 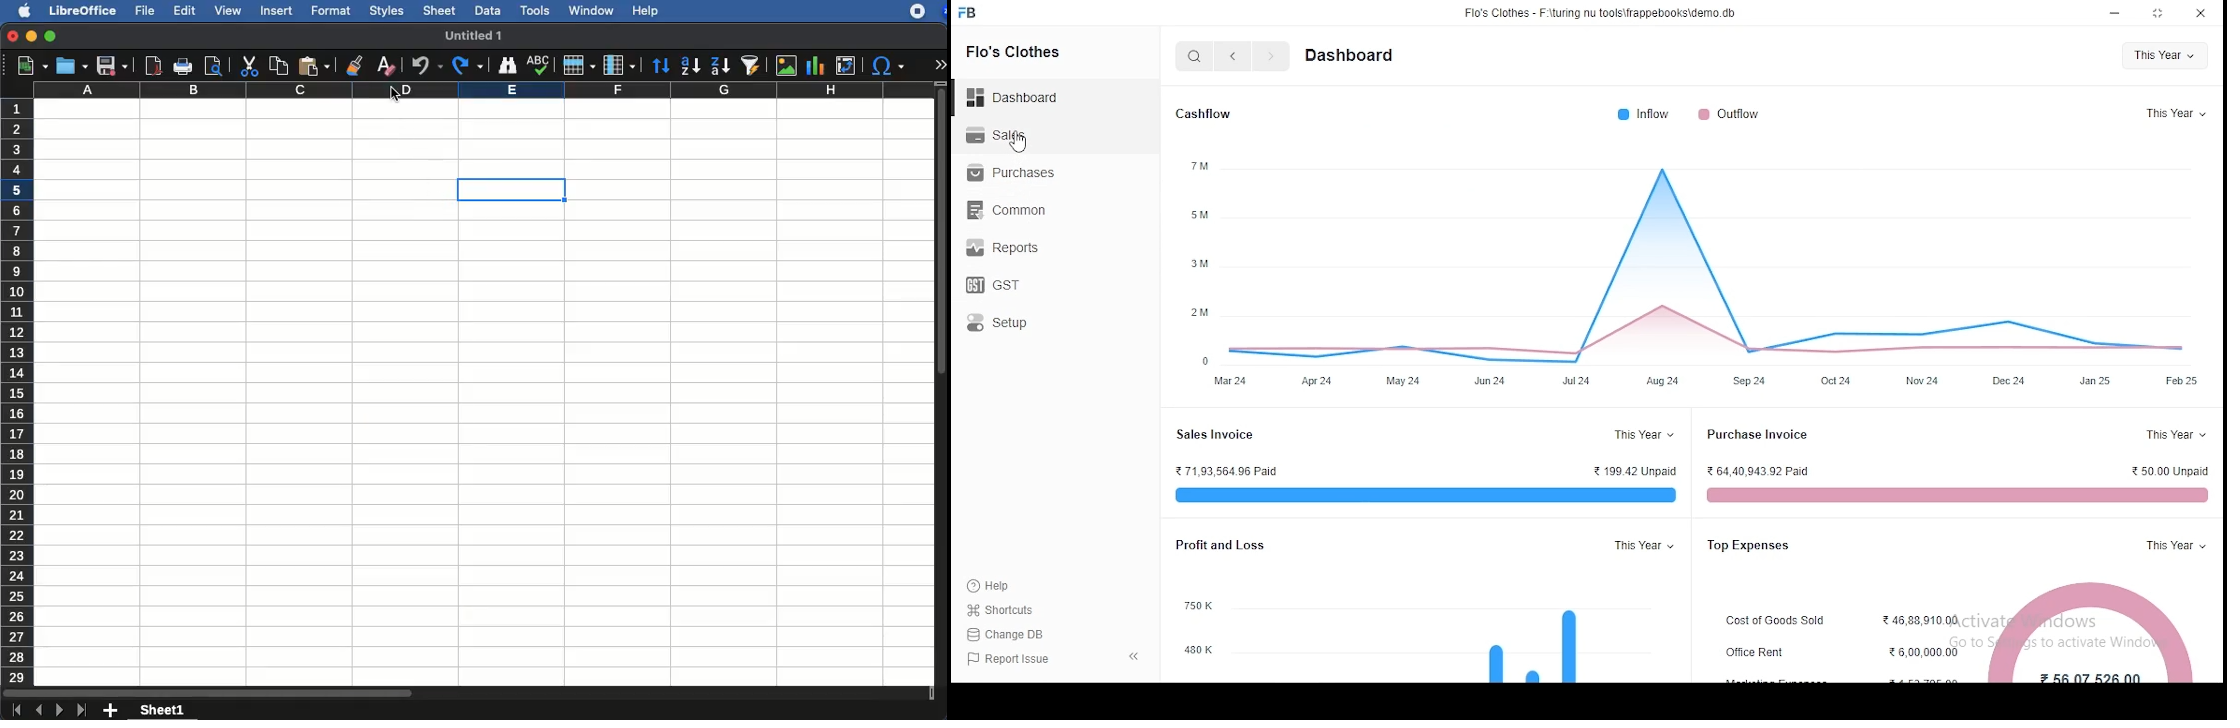 What do you see at coordinates (40, 711) in the screenshot?
I see `previous sheet` at bounding box center [40, 711].